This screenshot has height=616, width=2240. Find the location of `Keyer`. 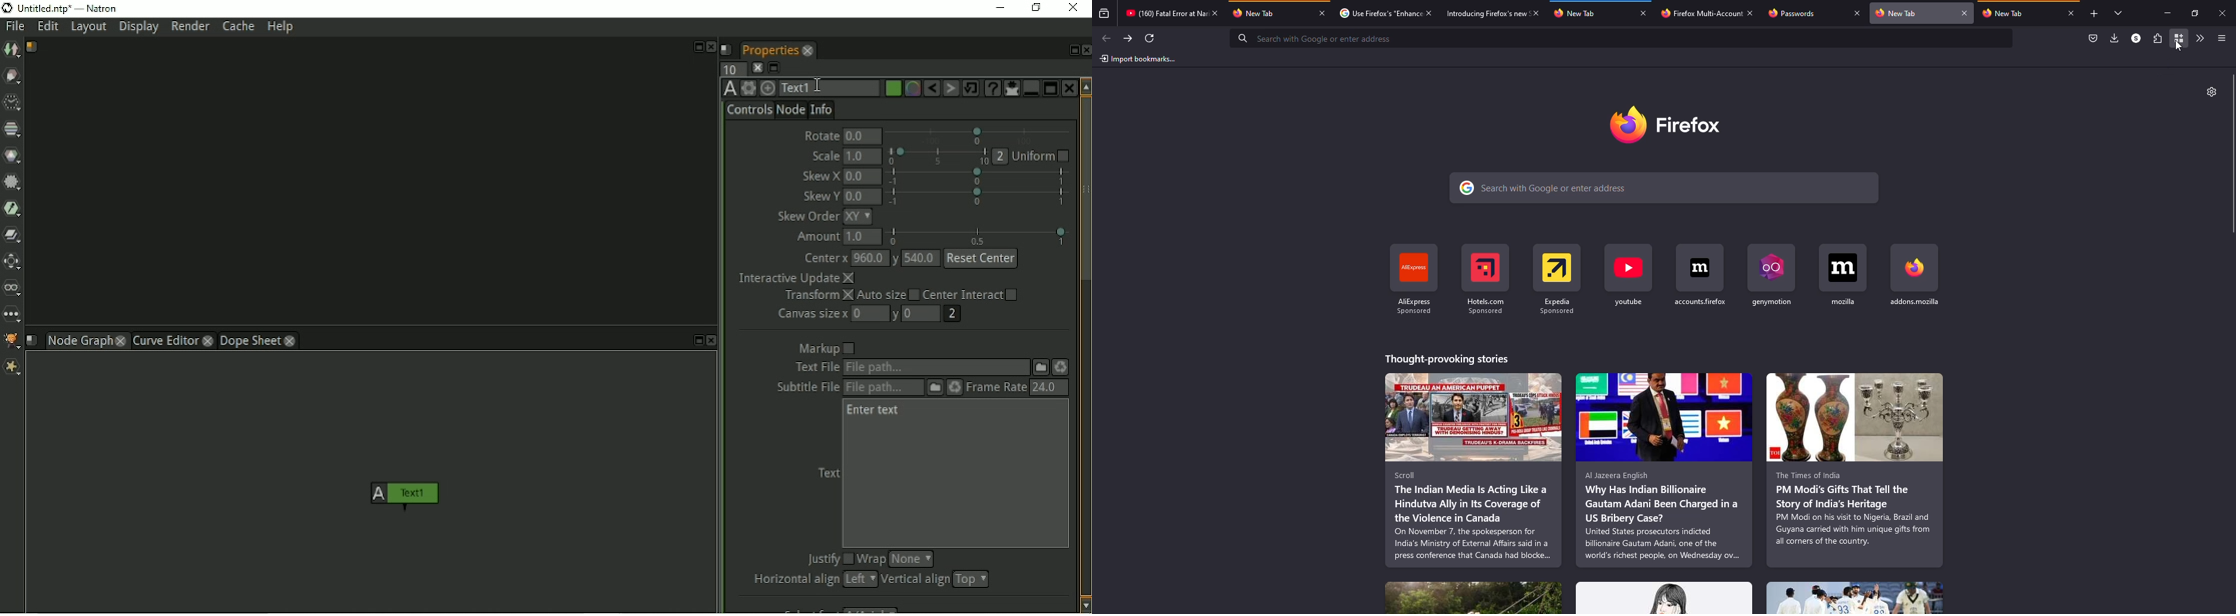

Keyer is located at coordinates (14, 209).